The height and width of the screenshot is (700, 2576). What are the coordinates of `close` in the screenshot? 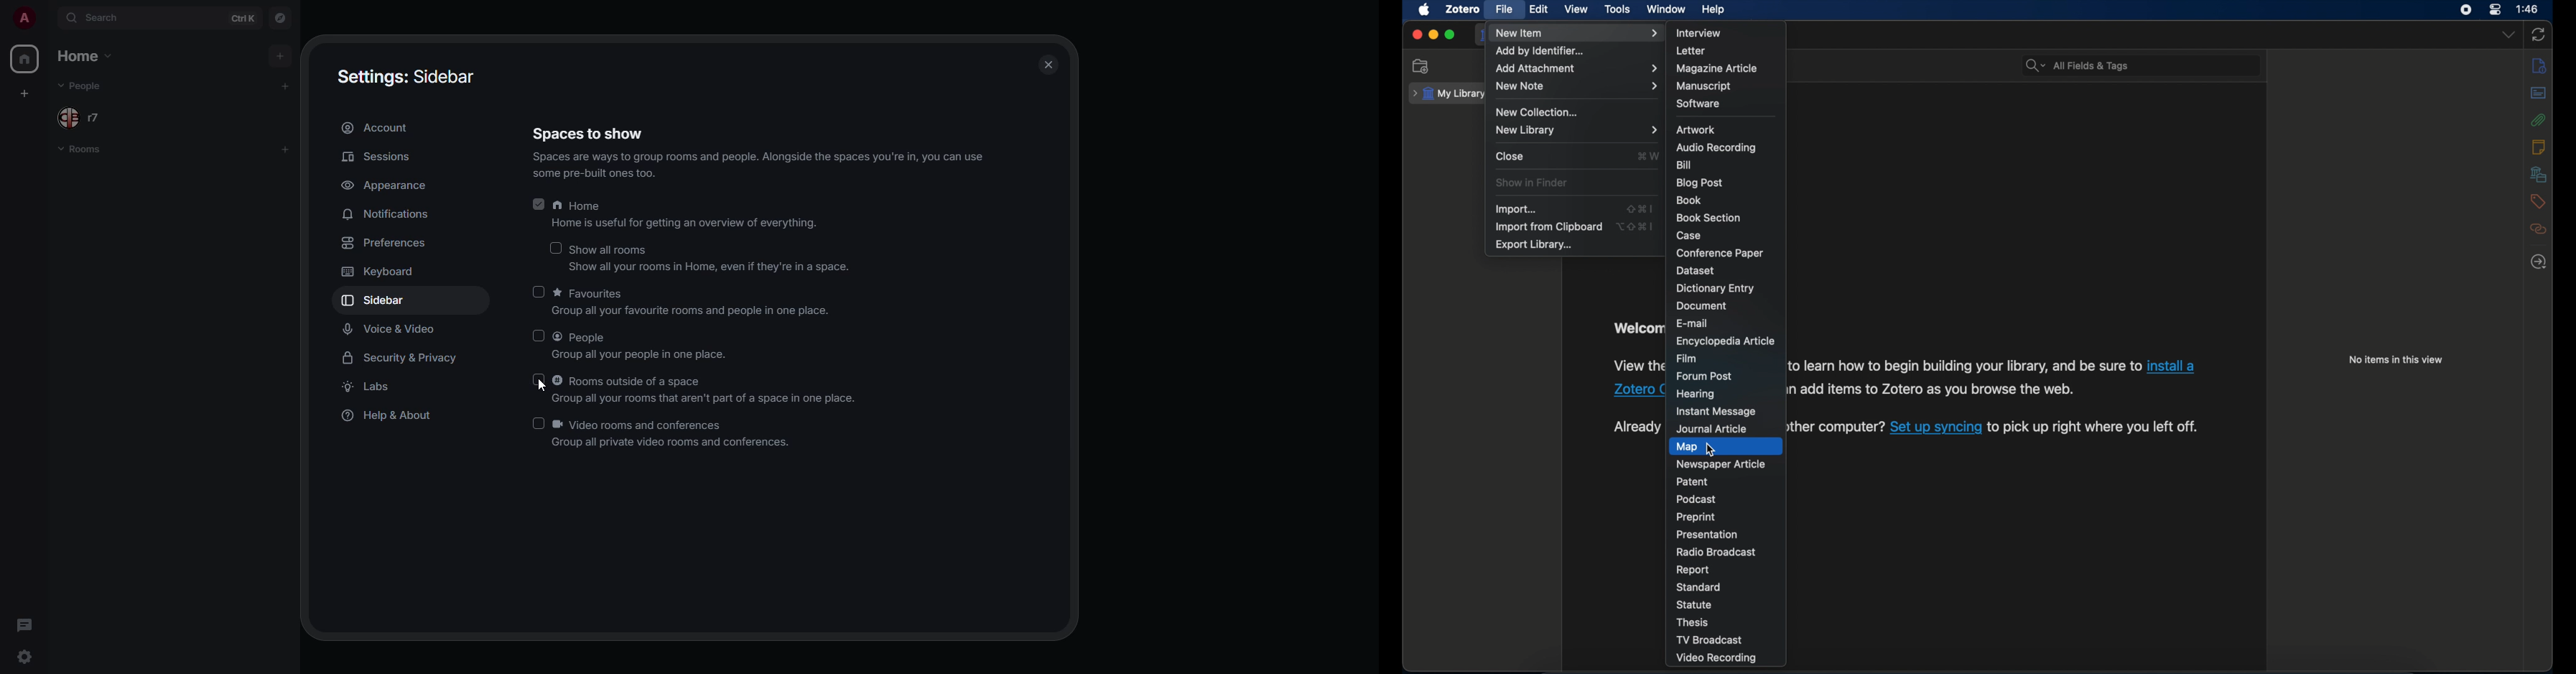 It's located at (1510, 155).